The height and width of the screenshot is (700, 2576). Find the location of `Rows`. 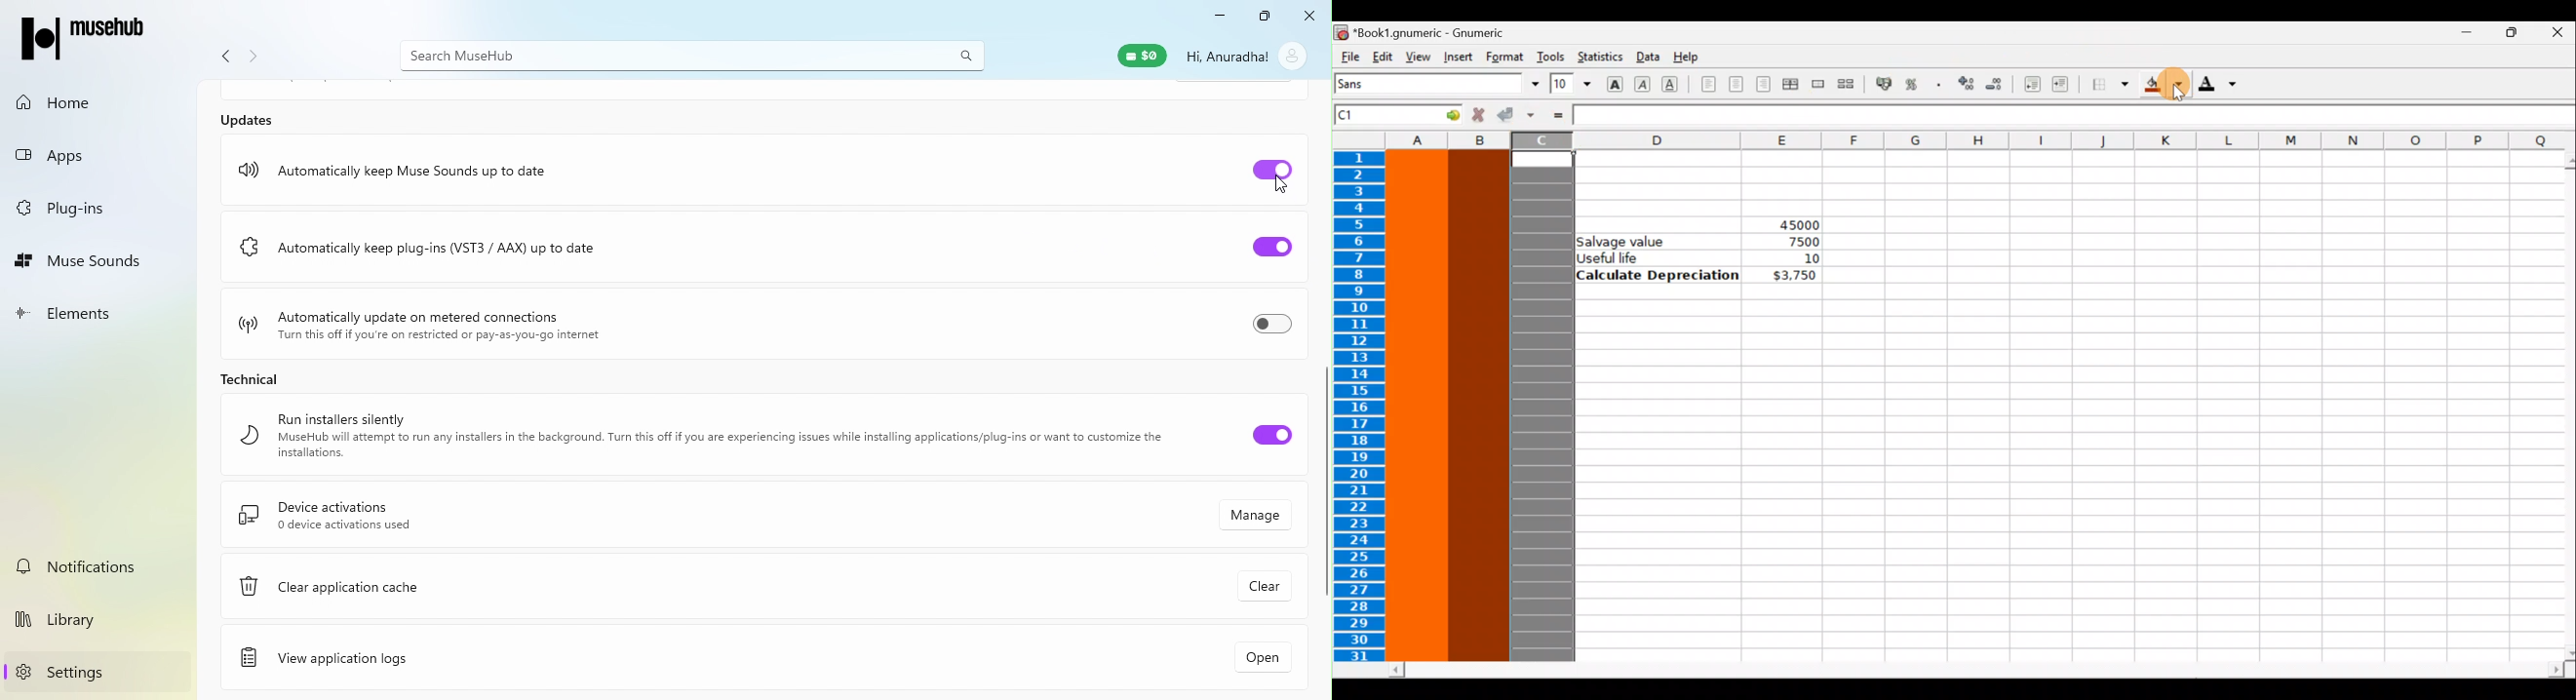

Rows is located at coordinates (1362, 408).